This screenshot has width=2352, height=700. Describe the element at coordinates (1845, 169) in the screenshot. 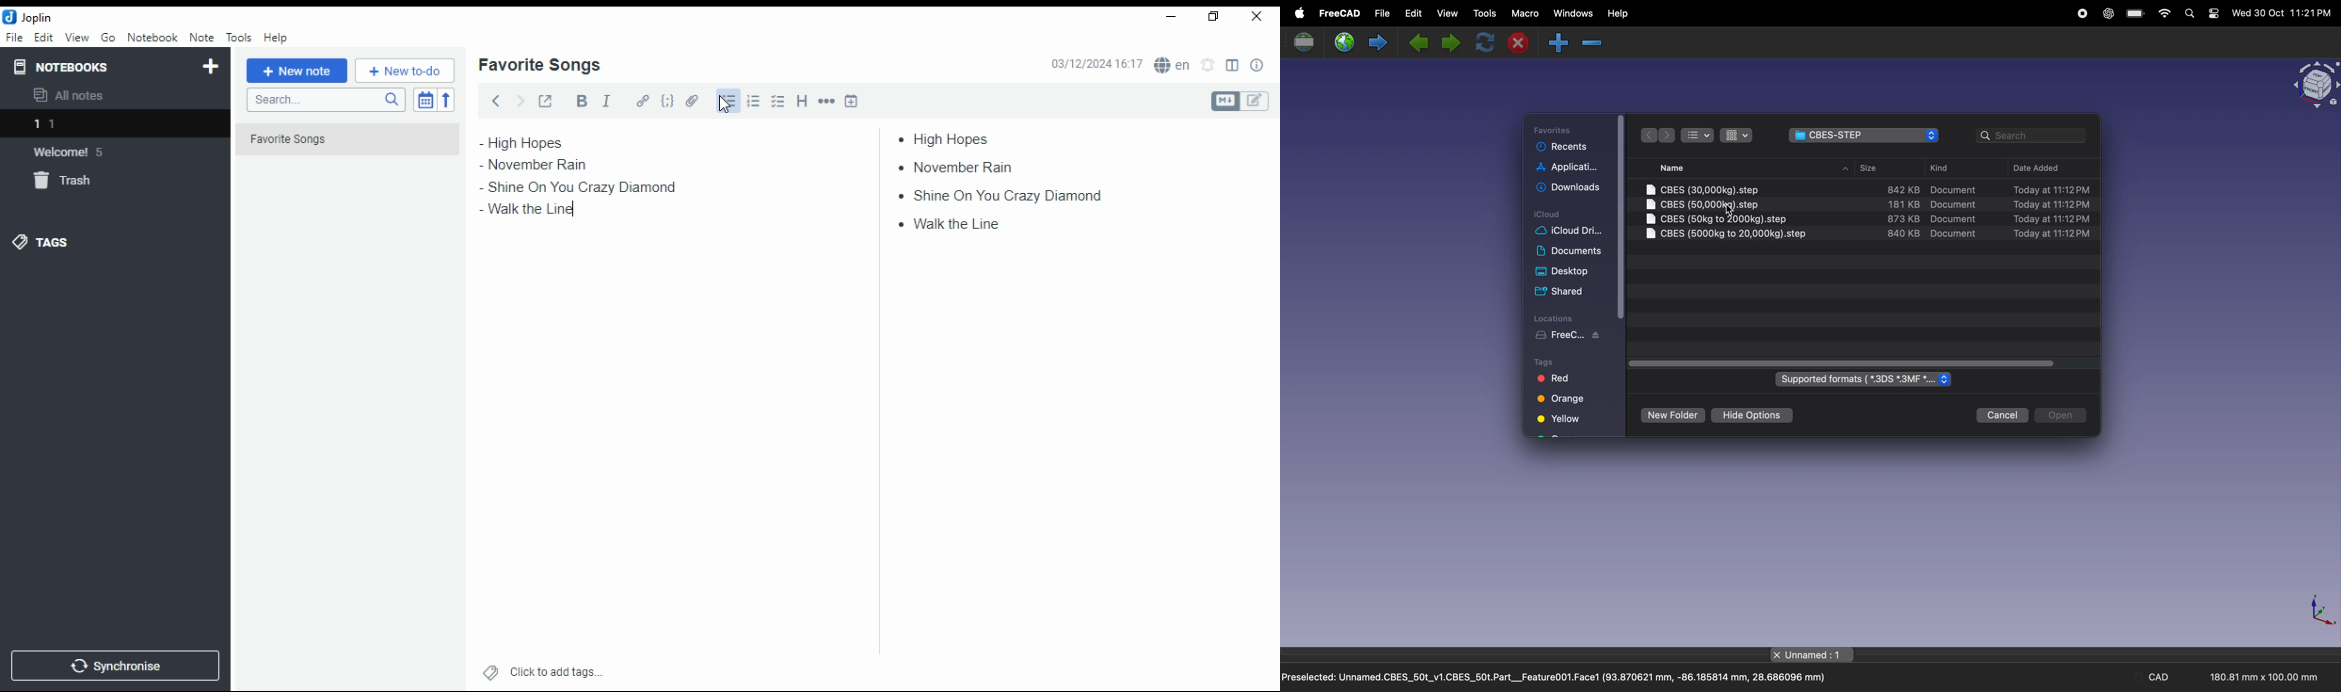

I see `up` at that location.